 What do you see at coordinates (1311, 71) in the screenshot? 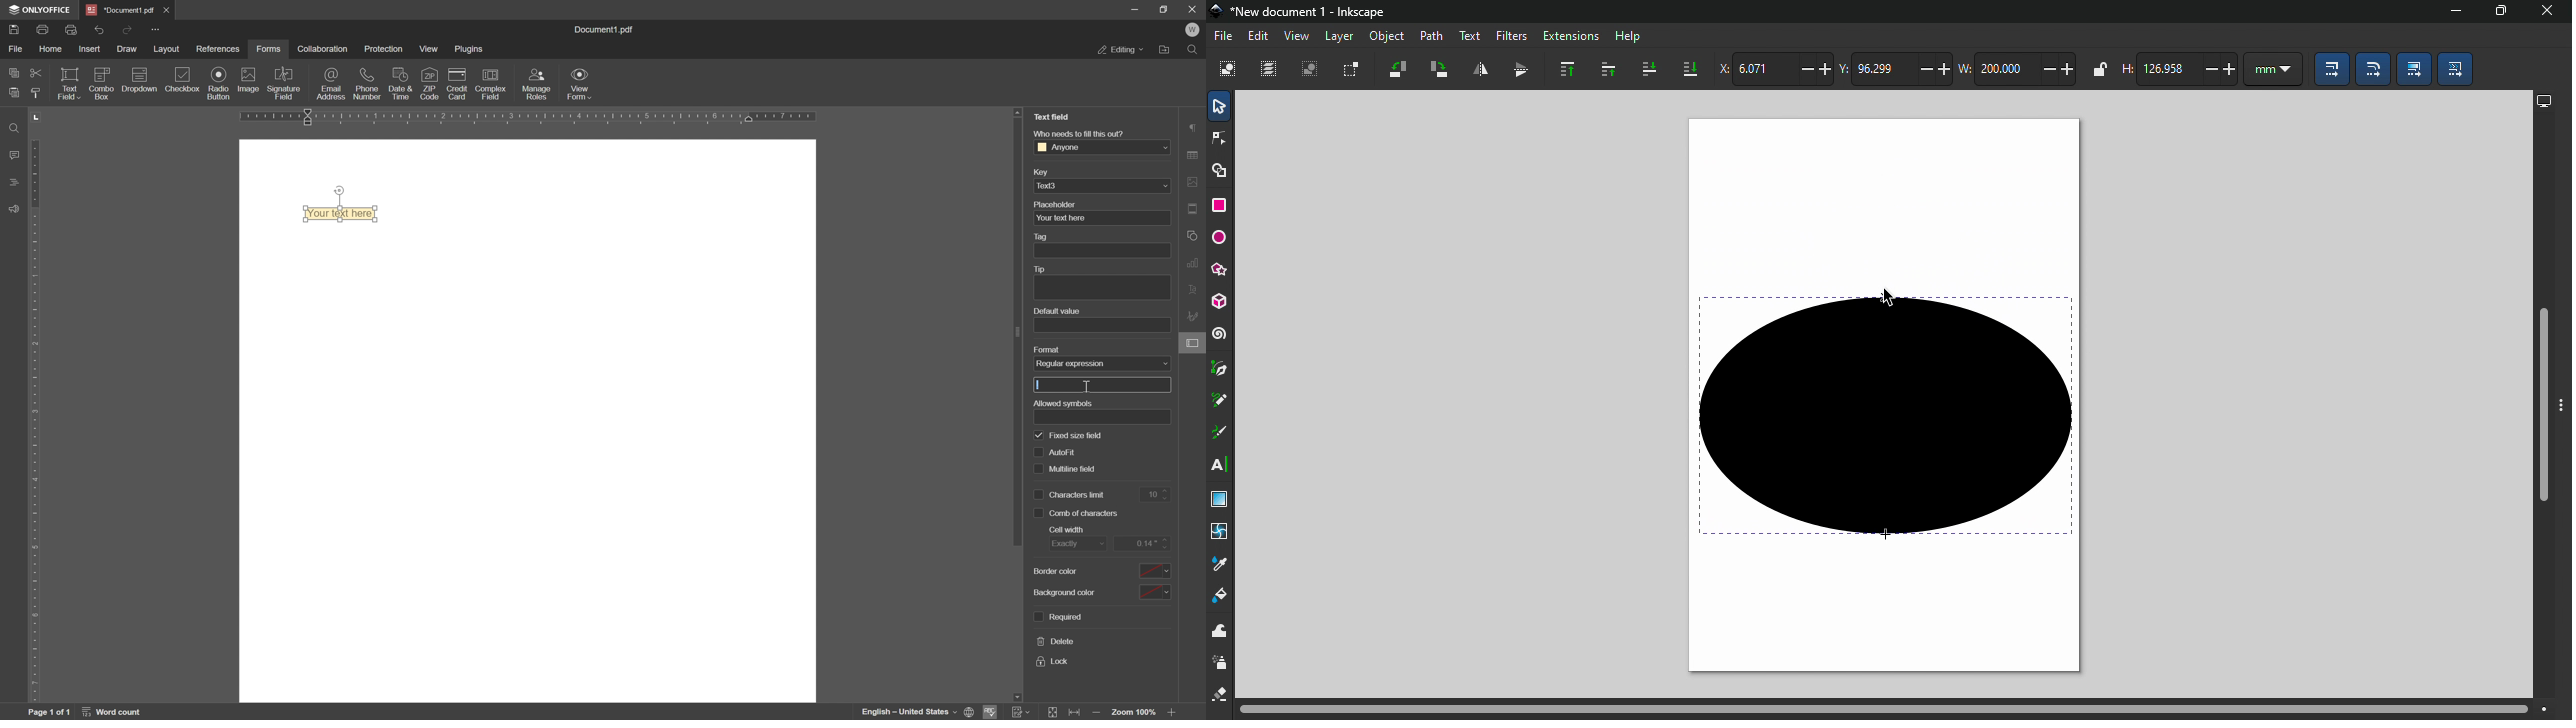
I see `Deselect all selected objects` at bounding box center [1311, 71].